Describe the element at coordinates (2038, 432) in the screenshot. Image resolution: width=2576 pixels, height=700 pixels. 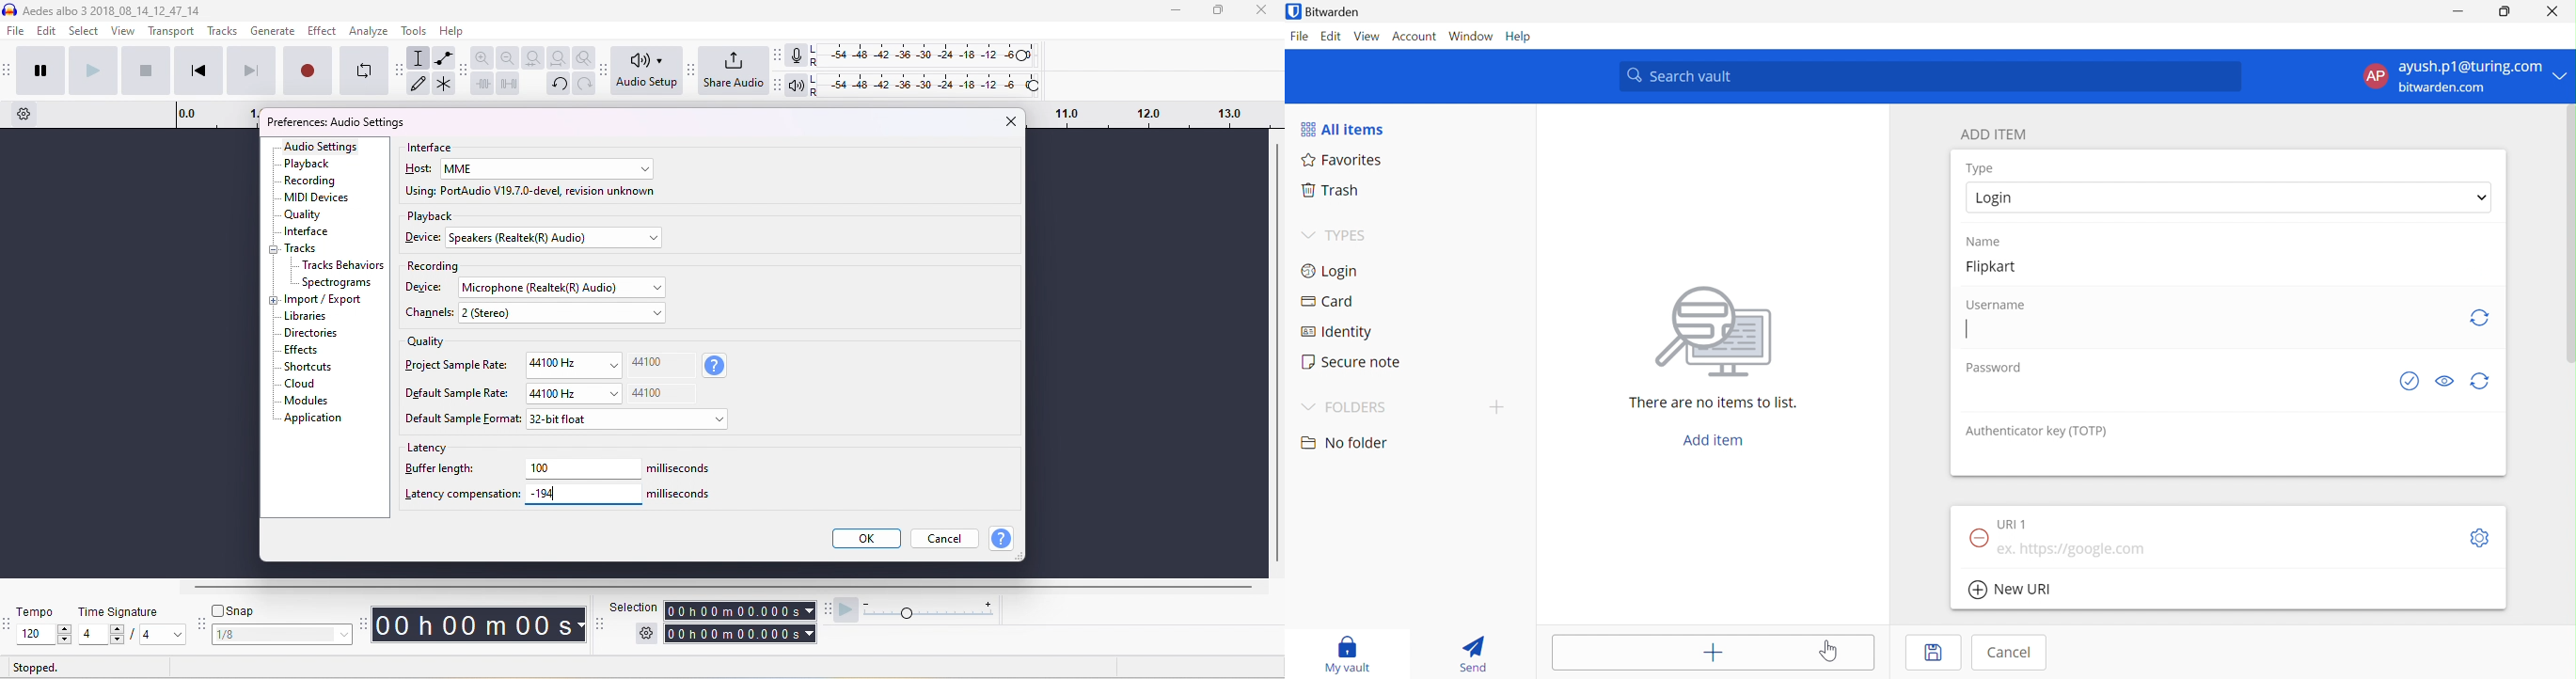
I see `Authenticator key (TOTP)` at that location.